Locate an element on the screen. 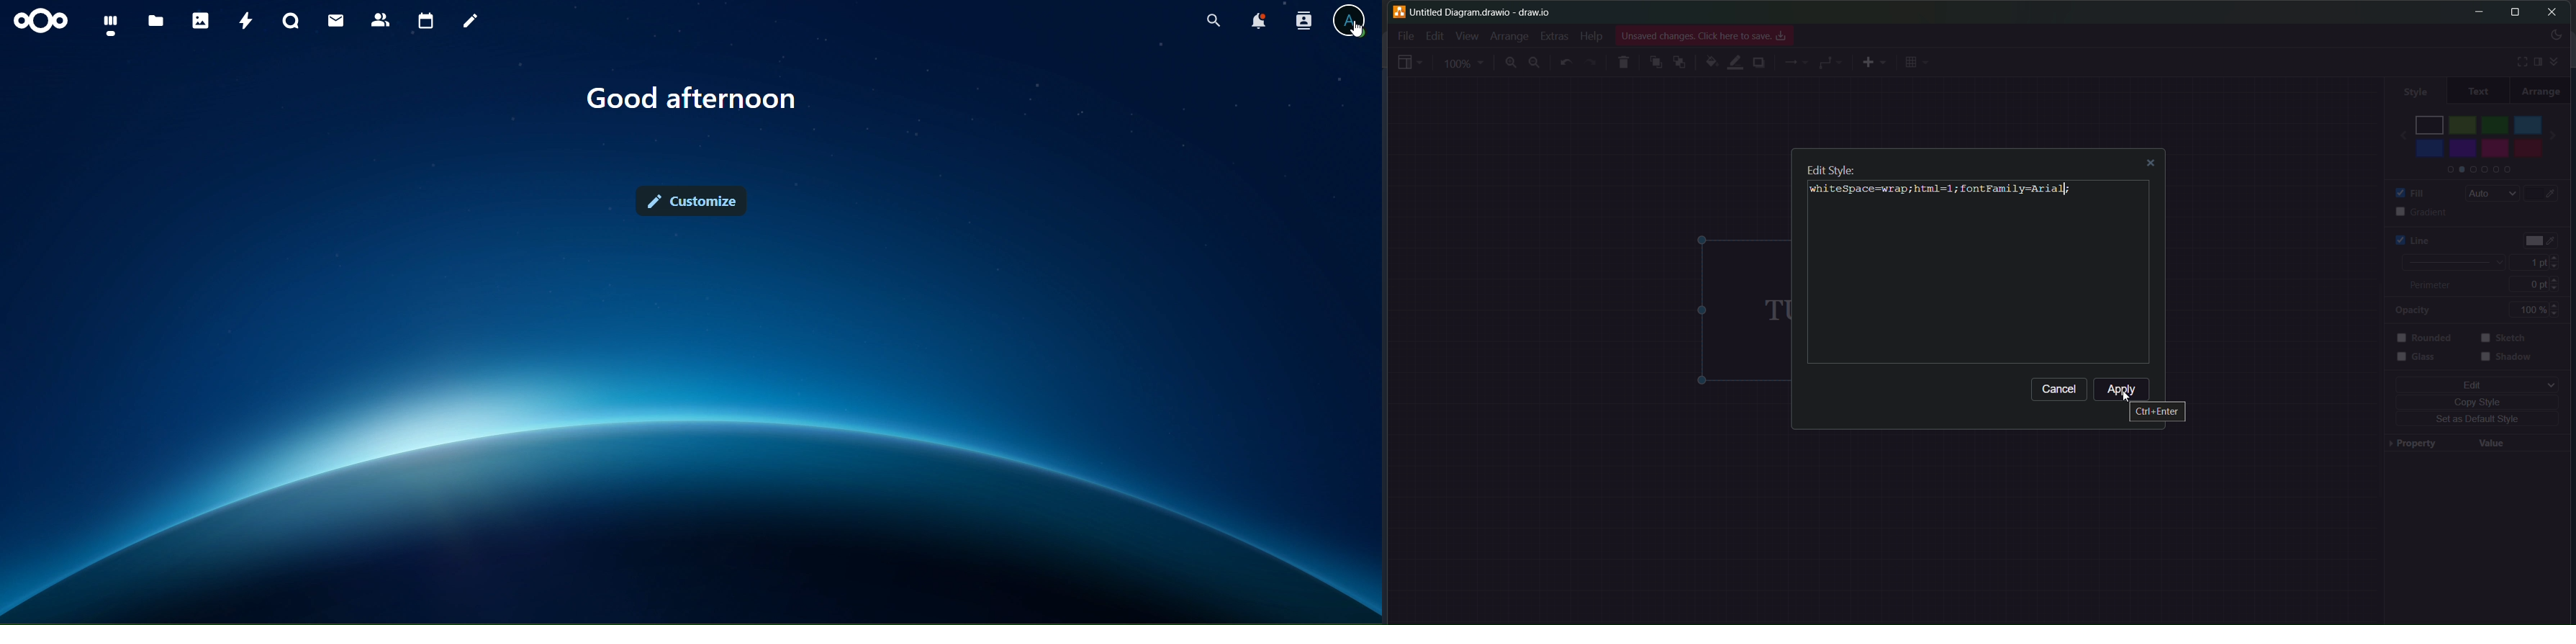 The image size is (2576, 644). property is located at coordinates (2411, 445).